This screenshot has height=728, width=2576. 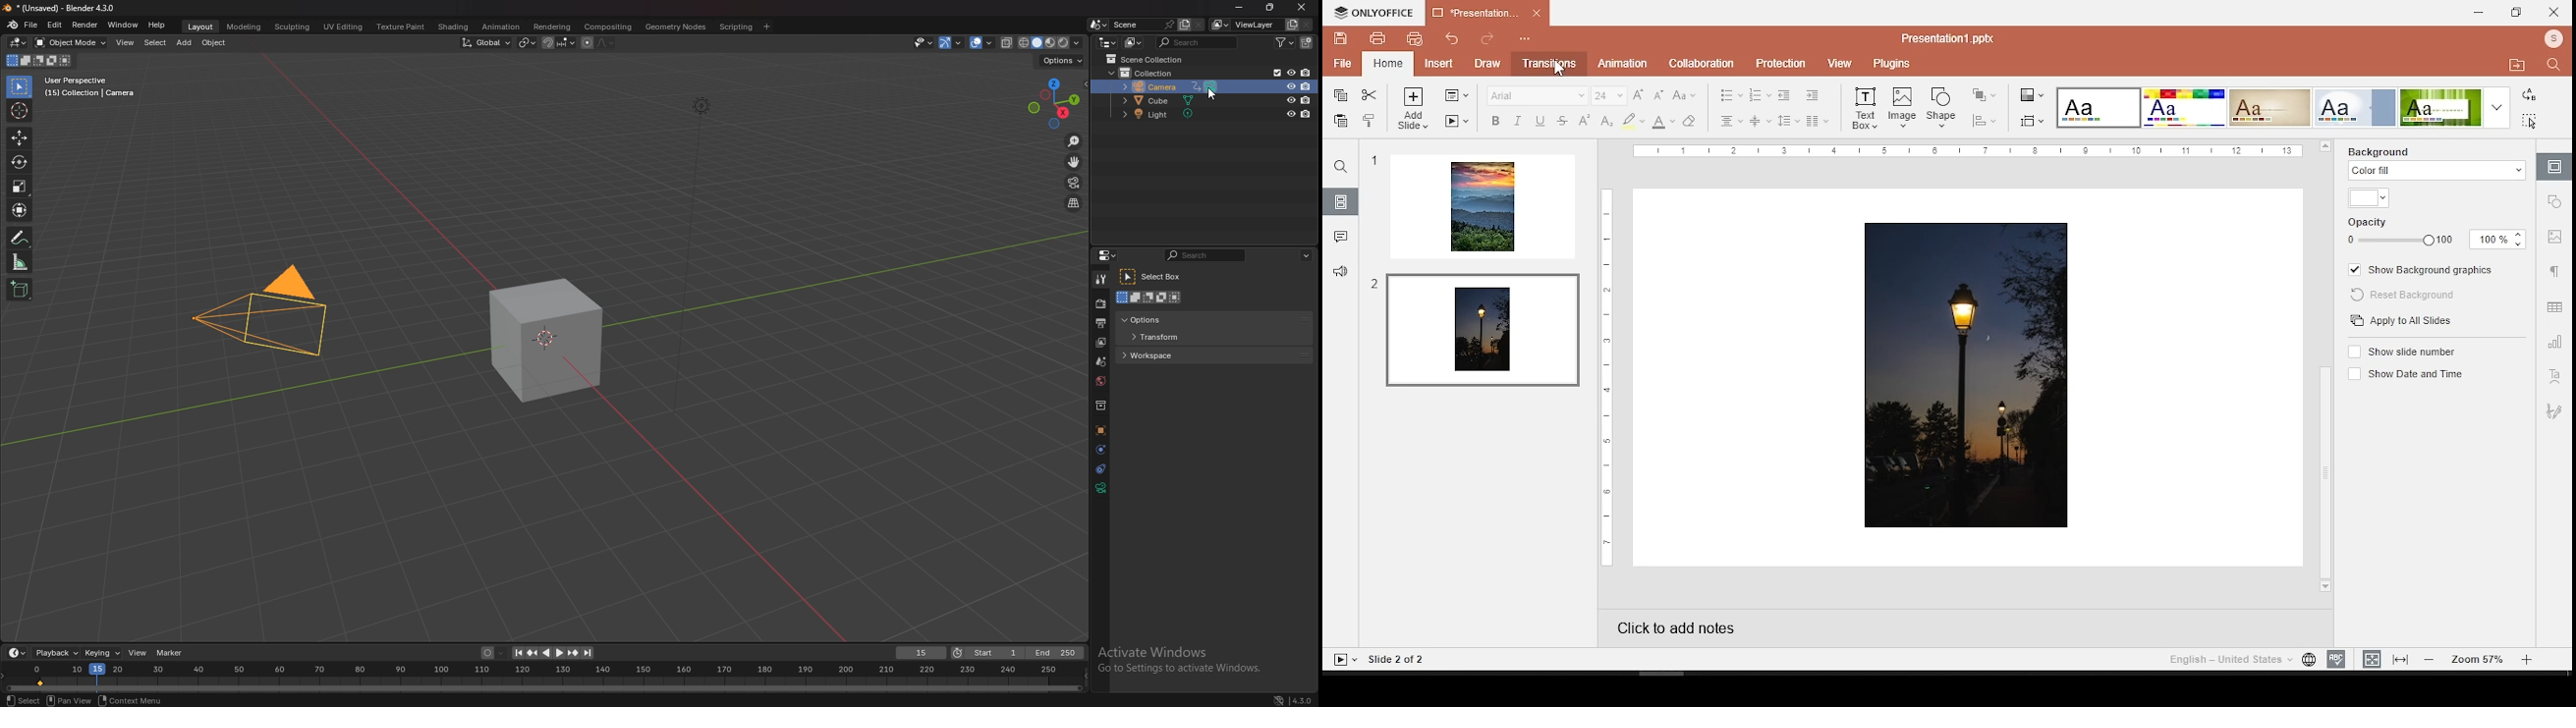 I want to click on horizontal align, so click(x=1732, y=121).